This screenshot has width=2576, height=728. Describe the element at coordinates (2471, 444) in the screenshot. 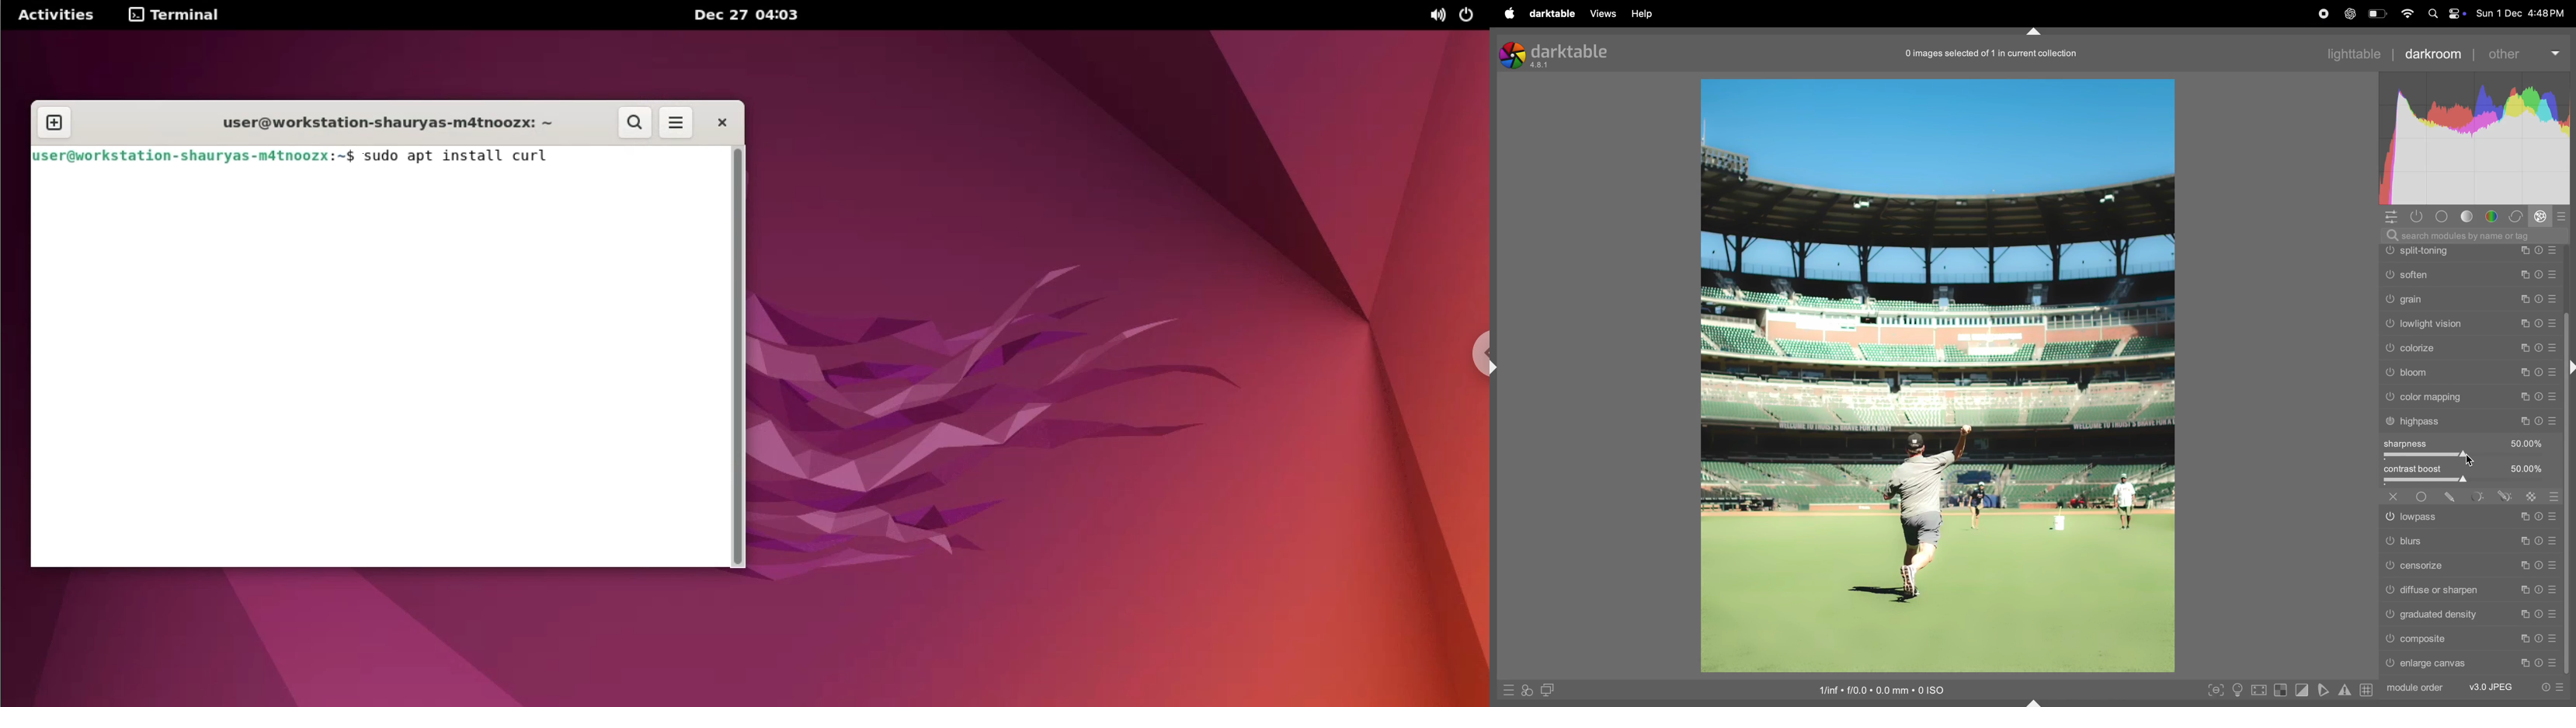

I see `bloom` at that location.